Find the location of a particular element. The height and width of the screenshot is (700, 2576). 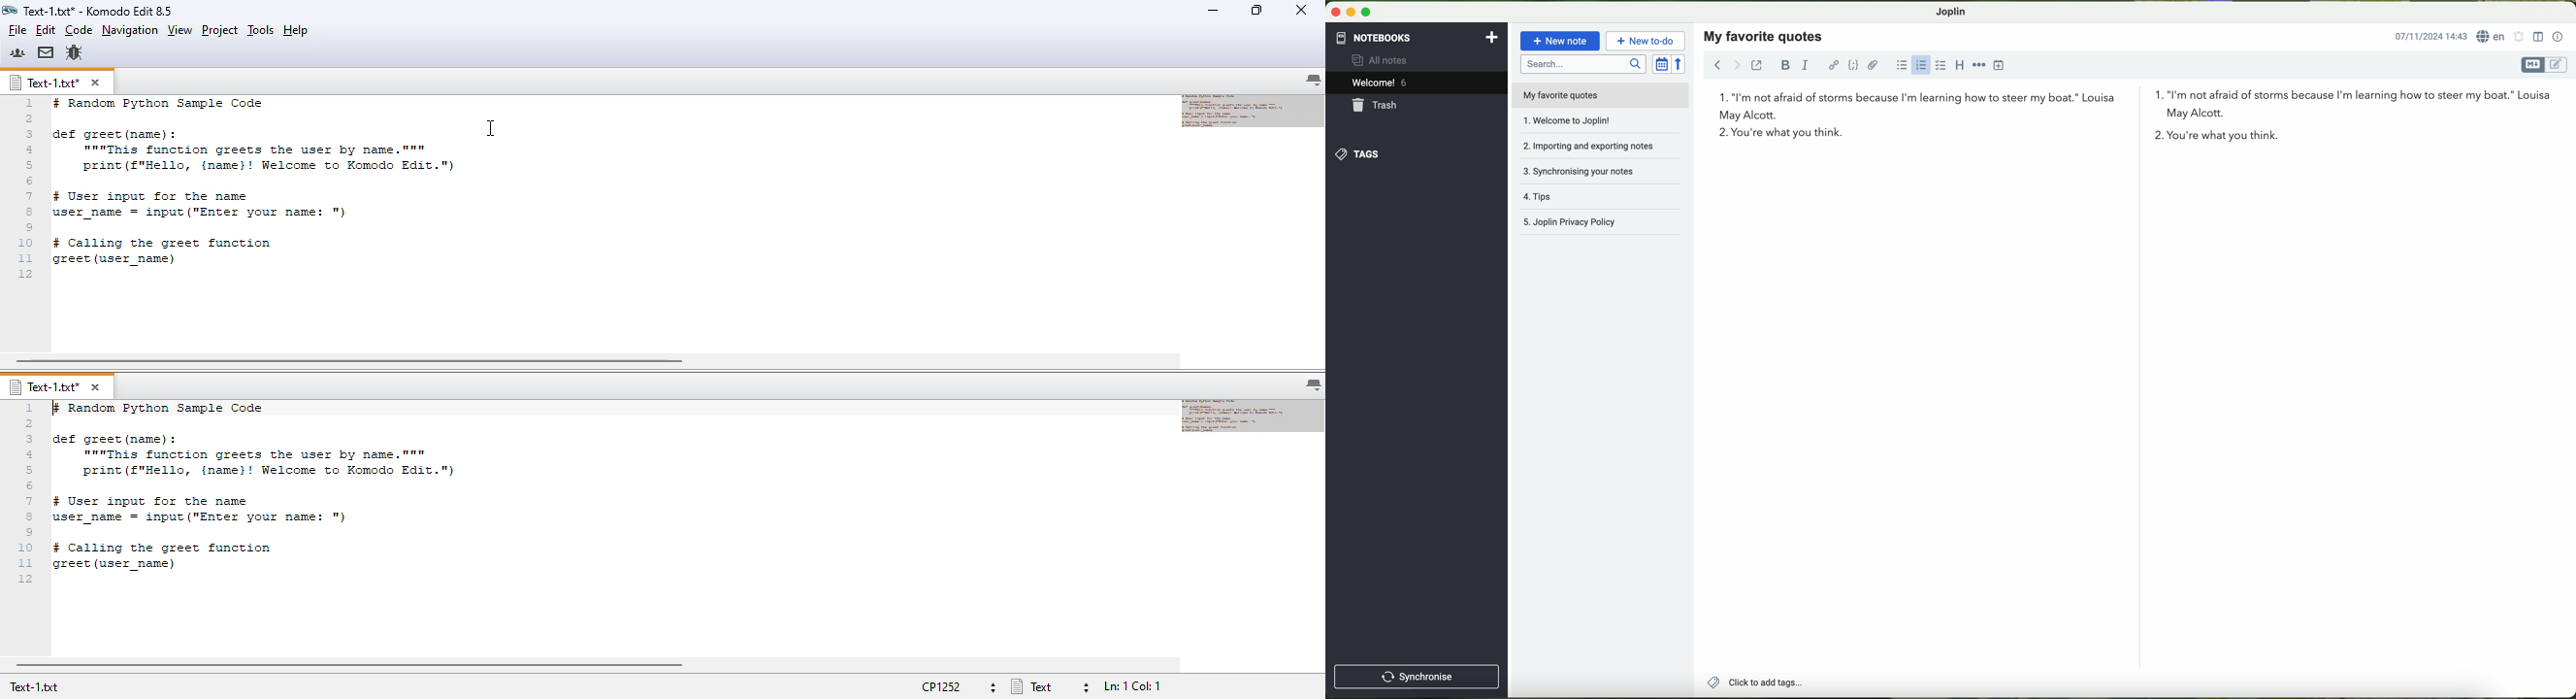

toggle editor is located at coordinates (2545, 64).